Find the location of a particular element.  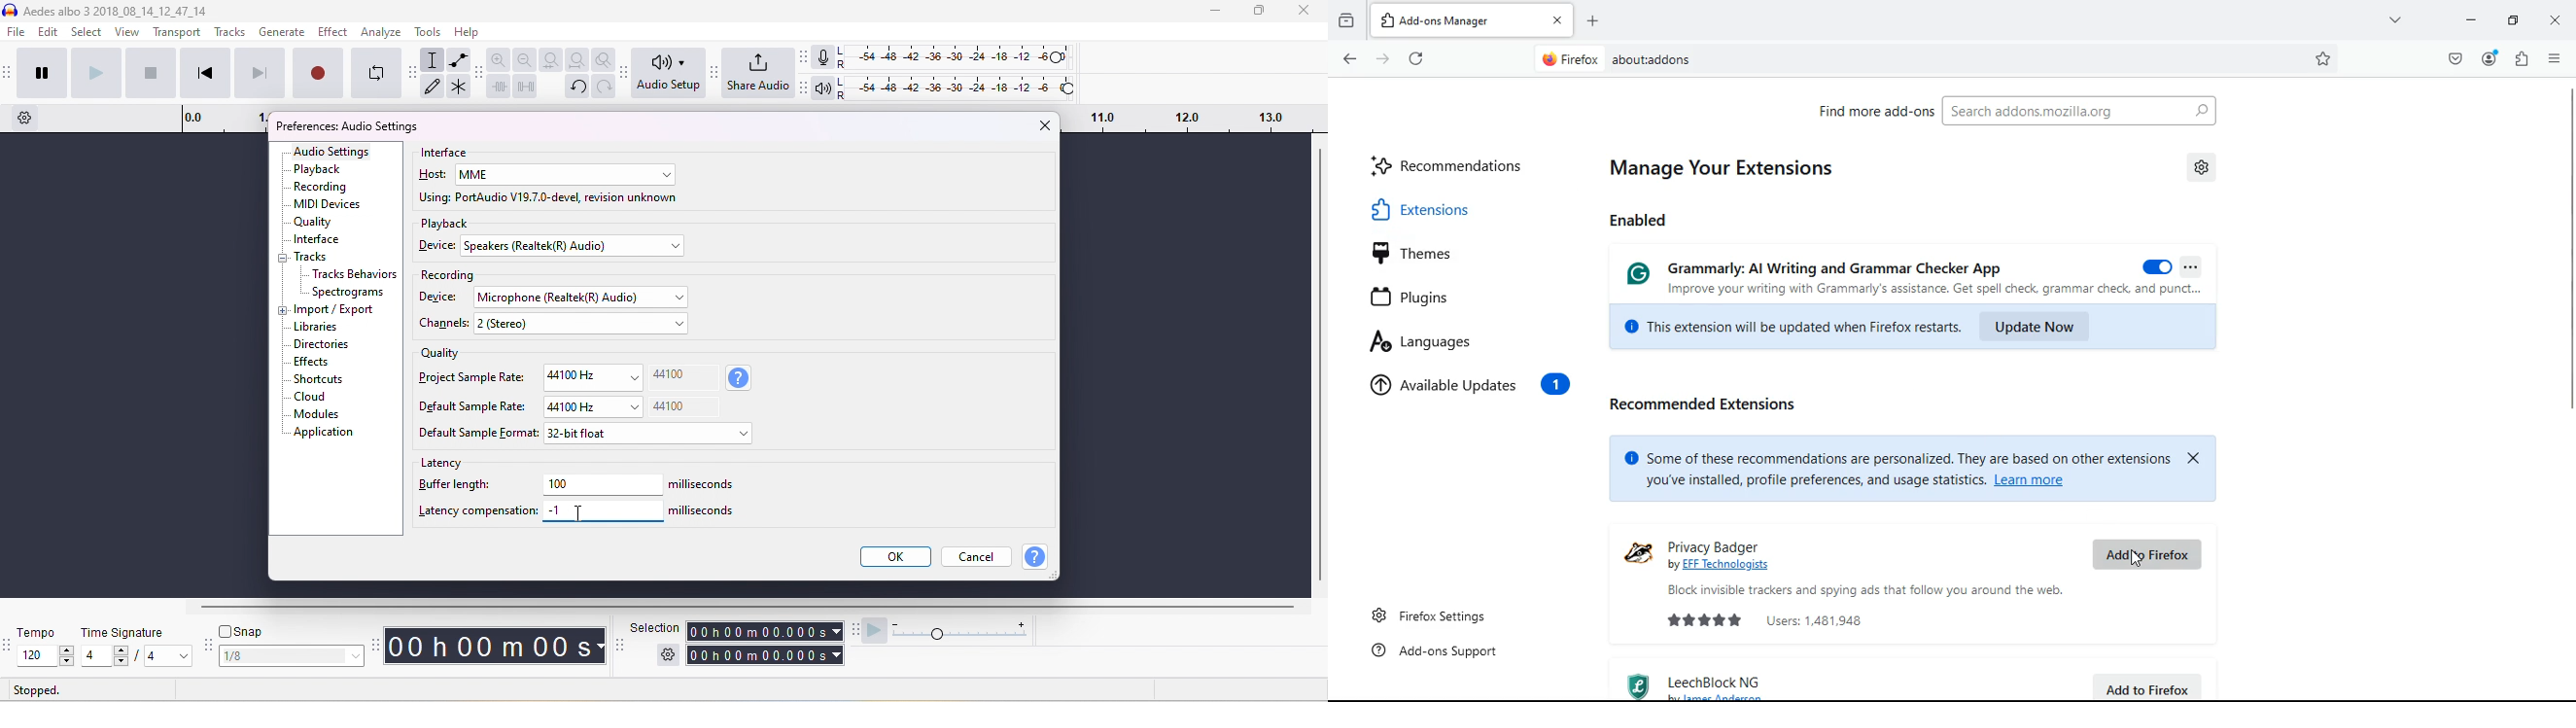

tracks is located at coordinates (229, 32).